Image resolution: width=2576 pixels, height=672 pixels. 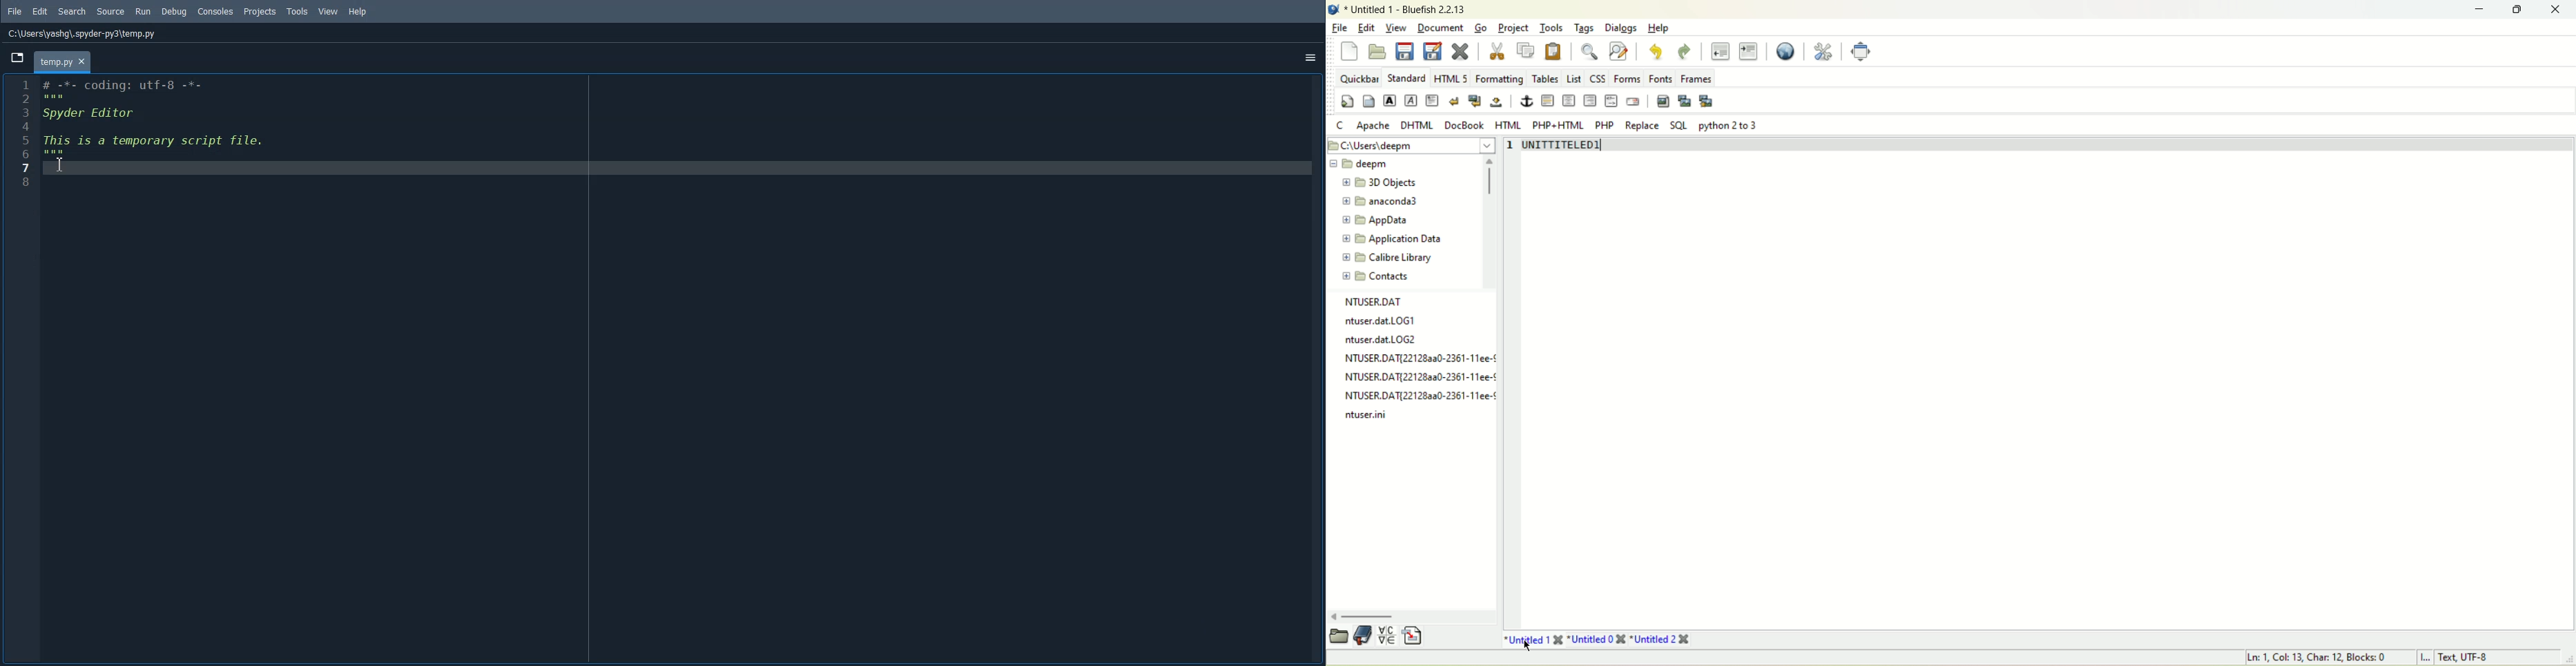 What do you see at coordinates (1432, 52) in the screenshot?
I see `save file as ` at bounding box center [1432, 52].